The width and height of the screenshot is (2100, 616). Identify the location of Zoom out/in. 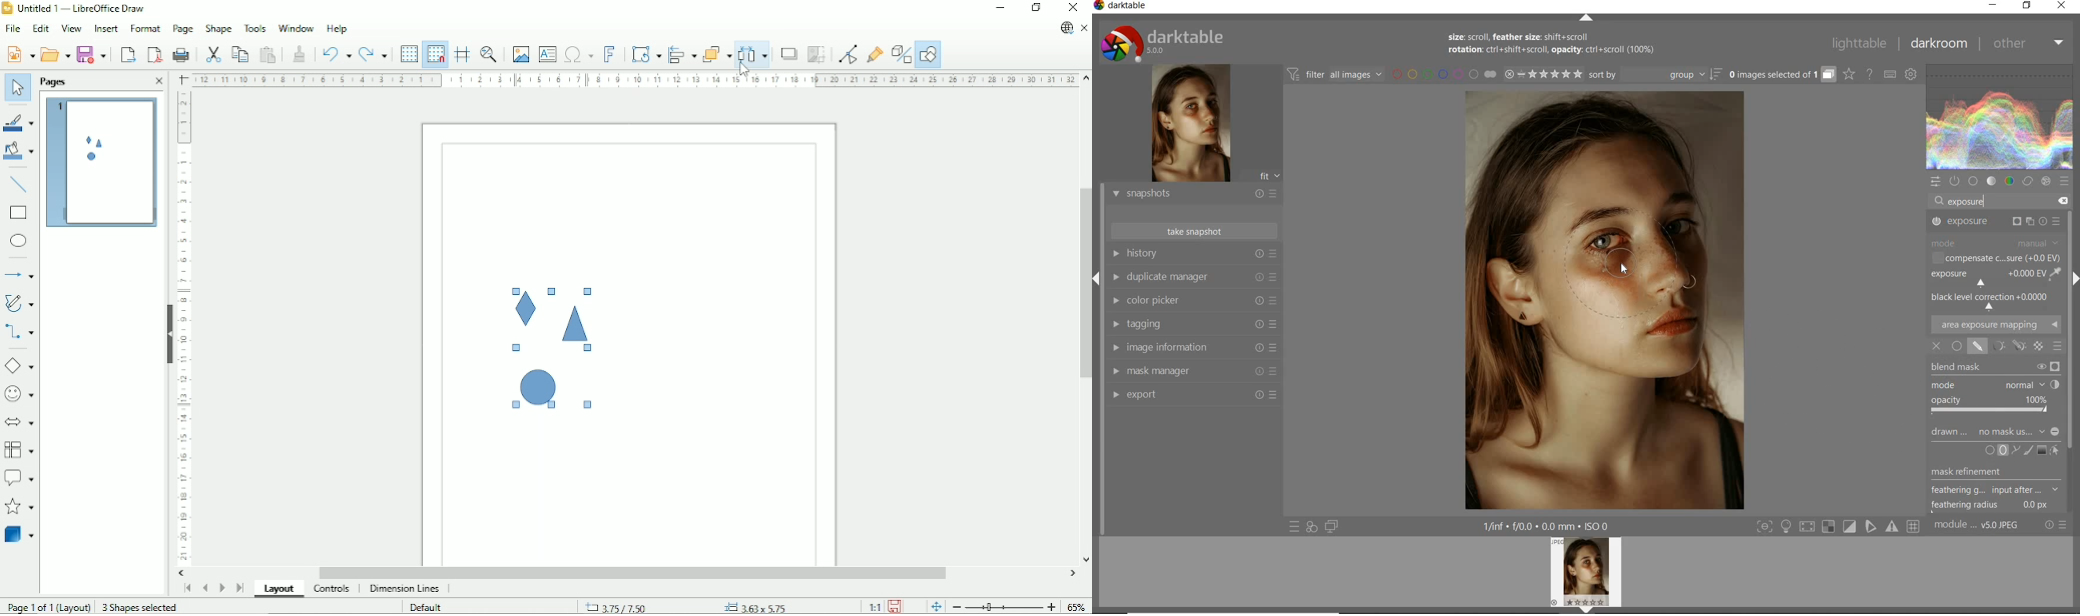
(1003, 607).